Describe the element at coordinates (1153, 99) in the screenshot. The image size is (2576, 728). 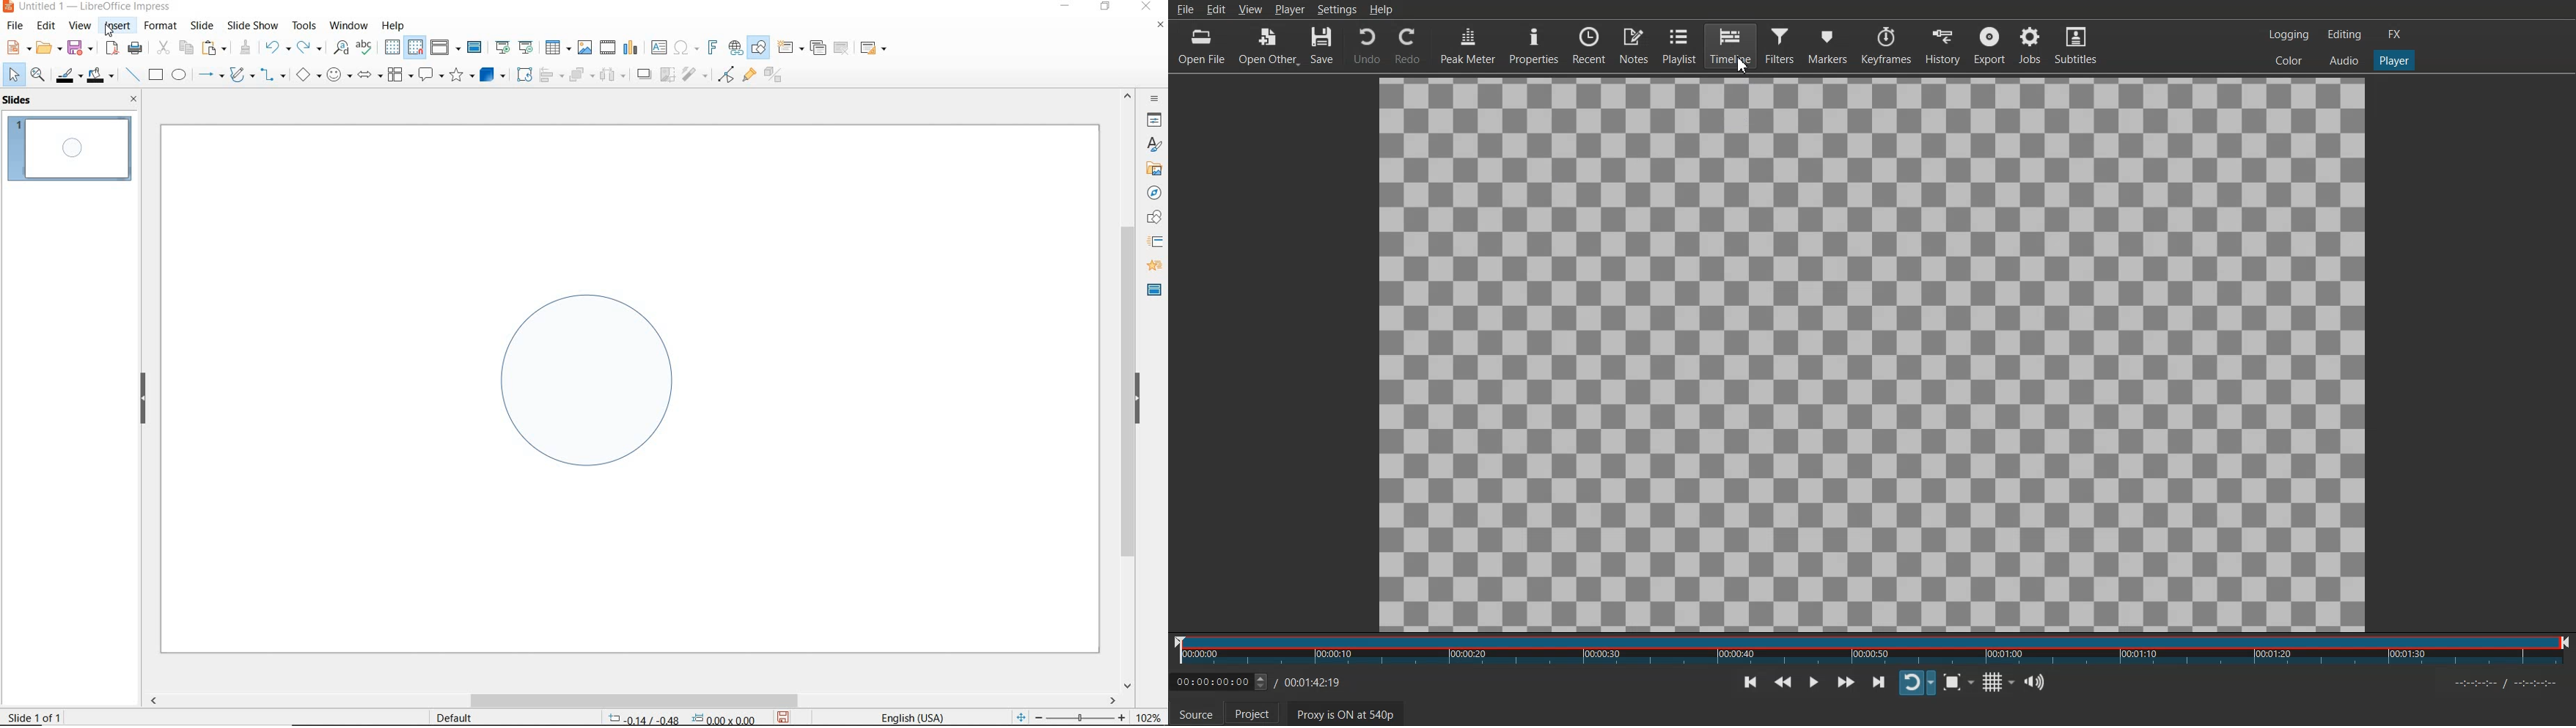
I see `sidebar settings` at that location.